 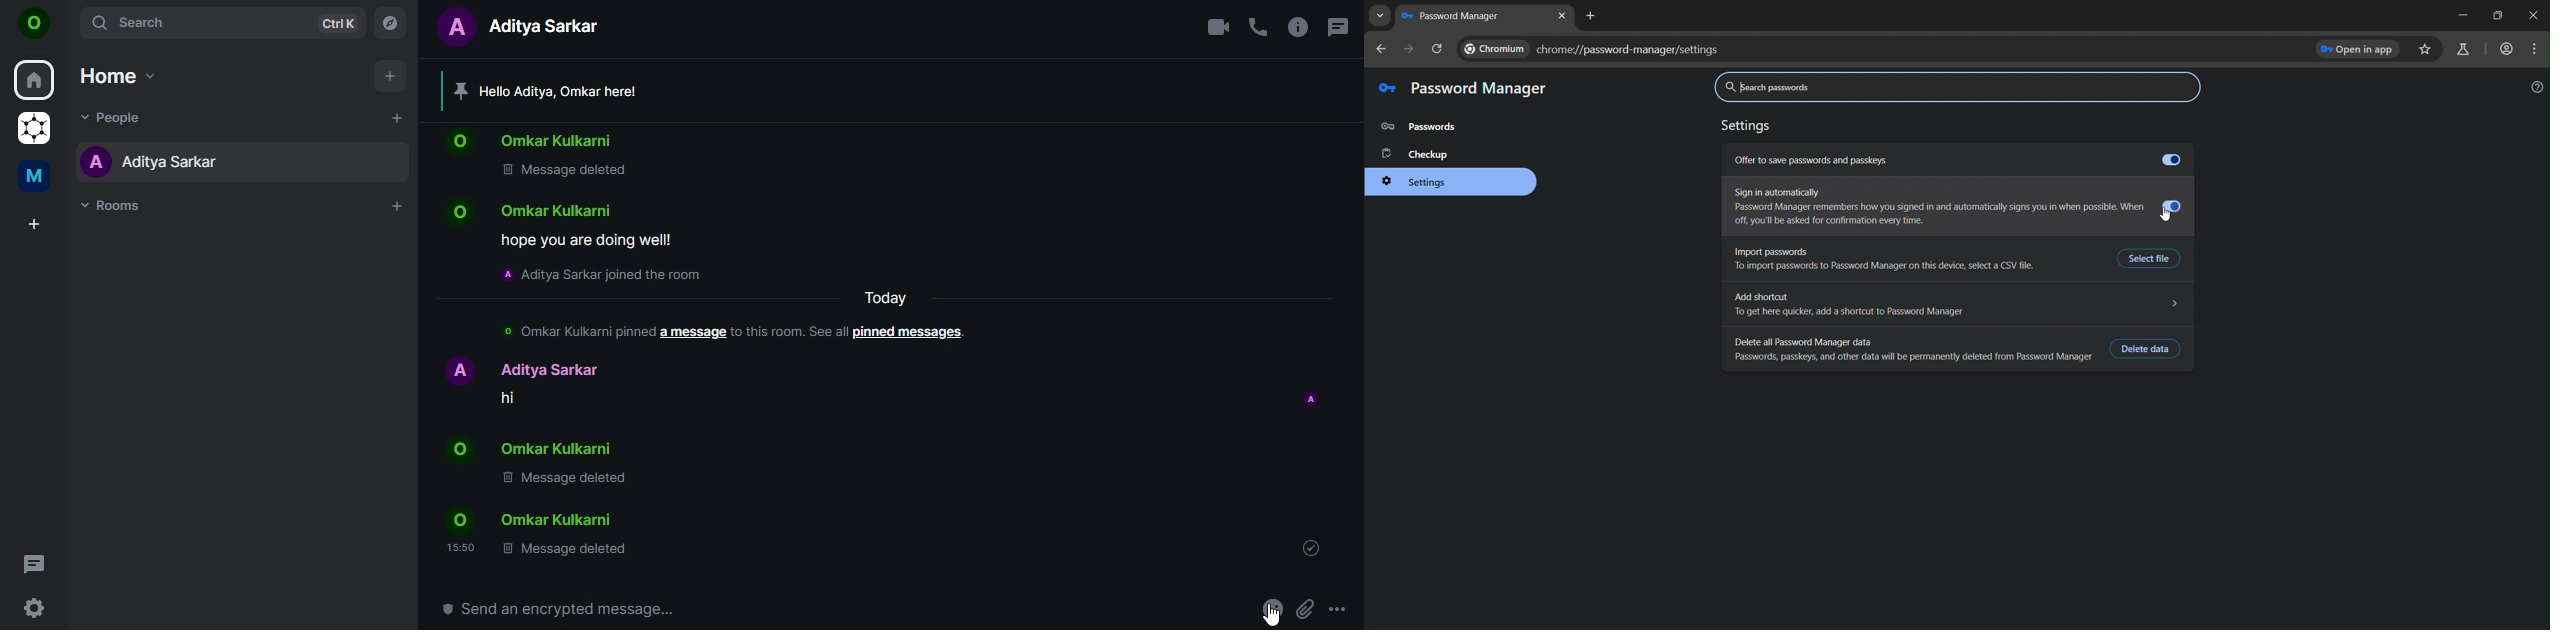 What do you see at coordinates (706, 322) in the screenshot?
I see `text chain` at bounding box center [706, 322].